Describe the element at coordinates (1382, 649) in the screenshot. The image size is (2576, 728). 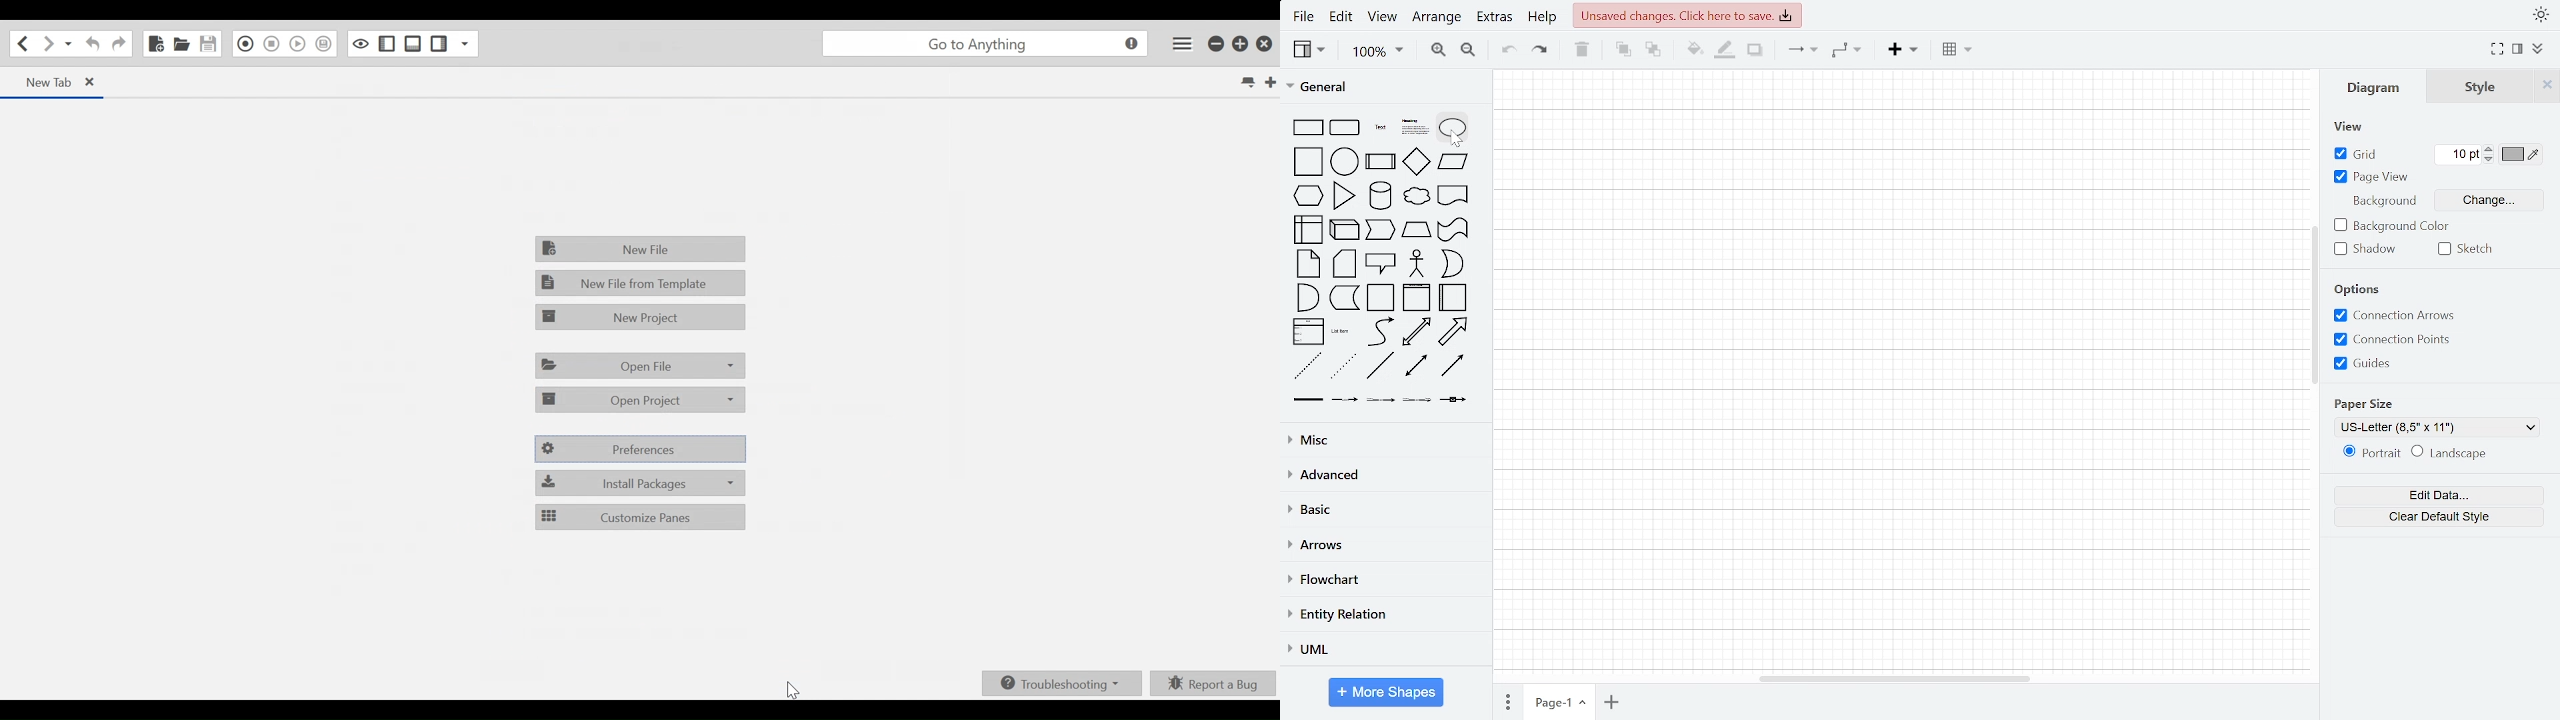
I see `UML` at that location.